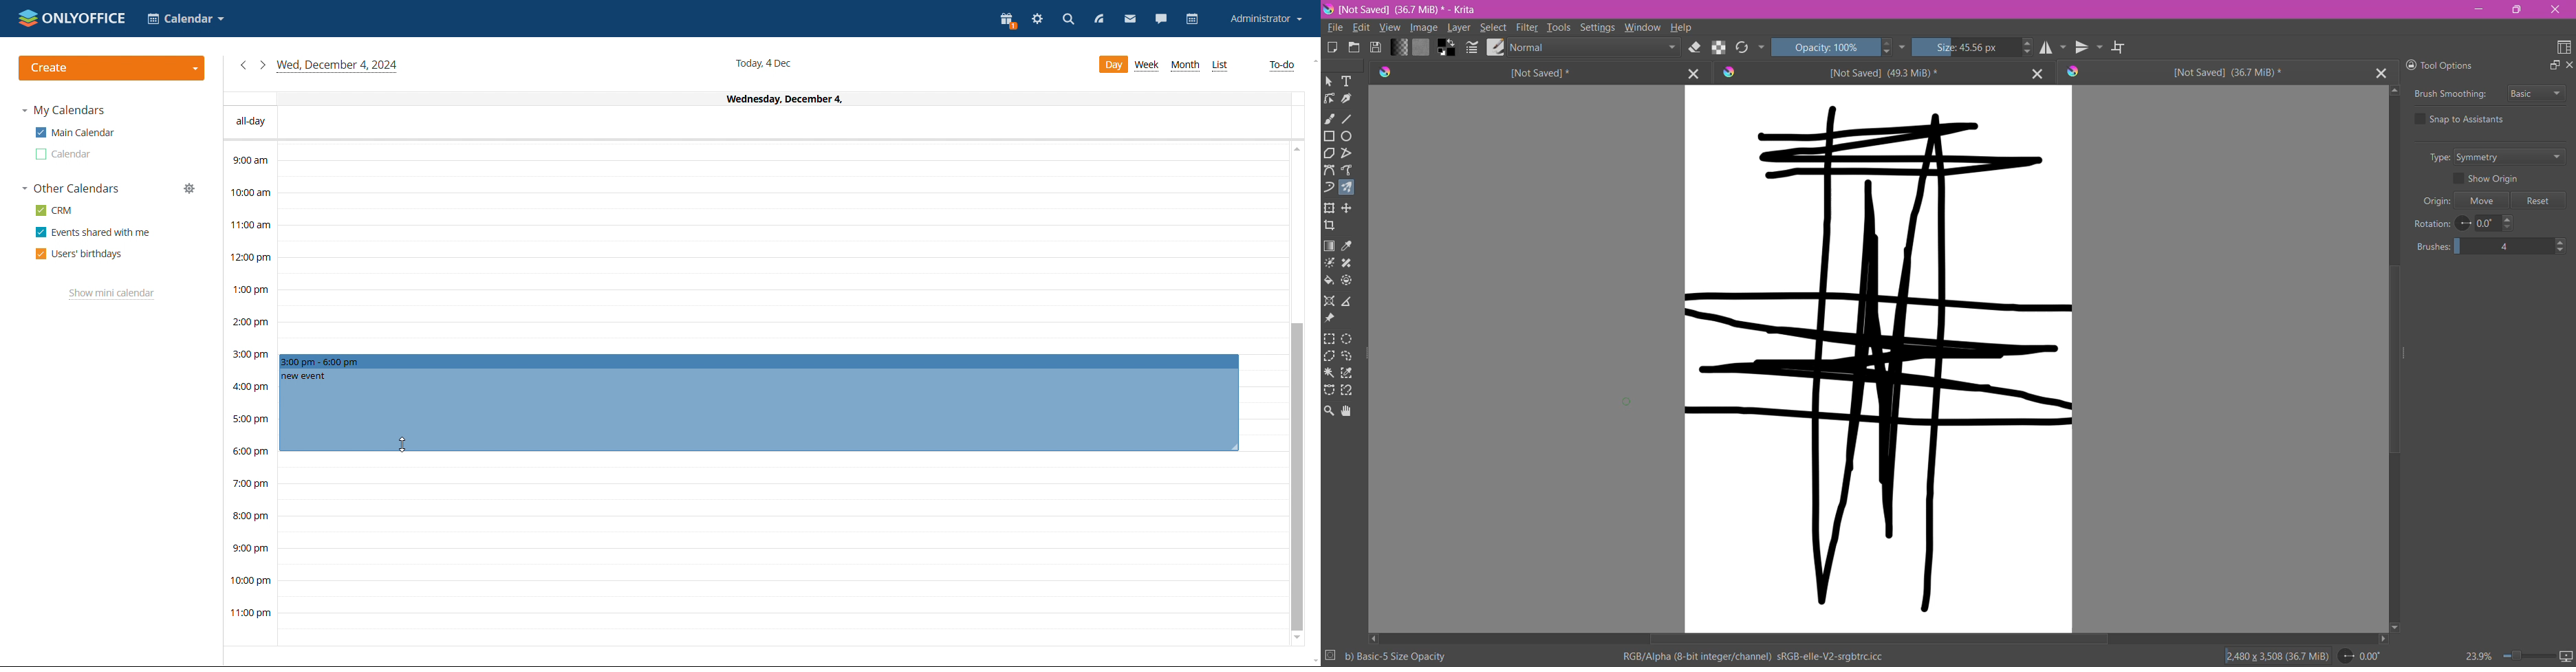  Describe the element at coordinates (1472, 48) in the screenshot. I see `Edit Bursh Settings` at that location.